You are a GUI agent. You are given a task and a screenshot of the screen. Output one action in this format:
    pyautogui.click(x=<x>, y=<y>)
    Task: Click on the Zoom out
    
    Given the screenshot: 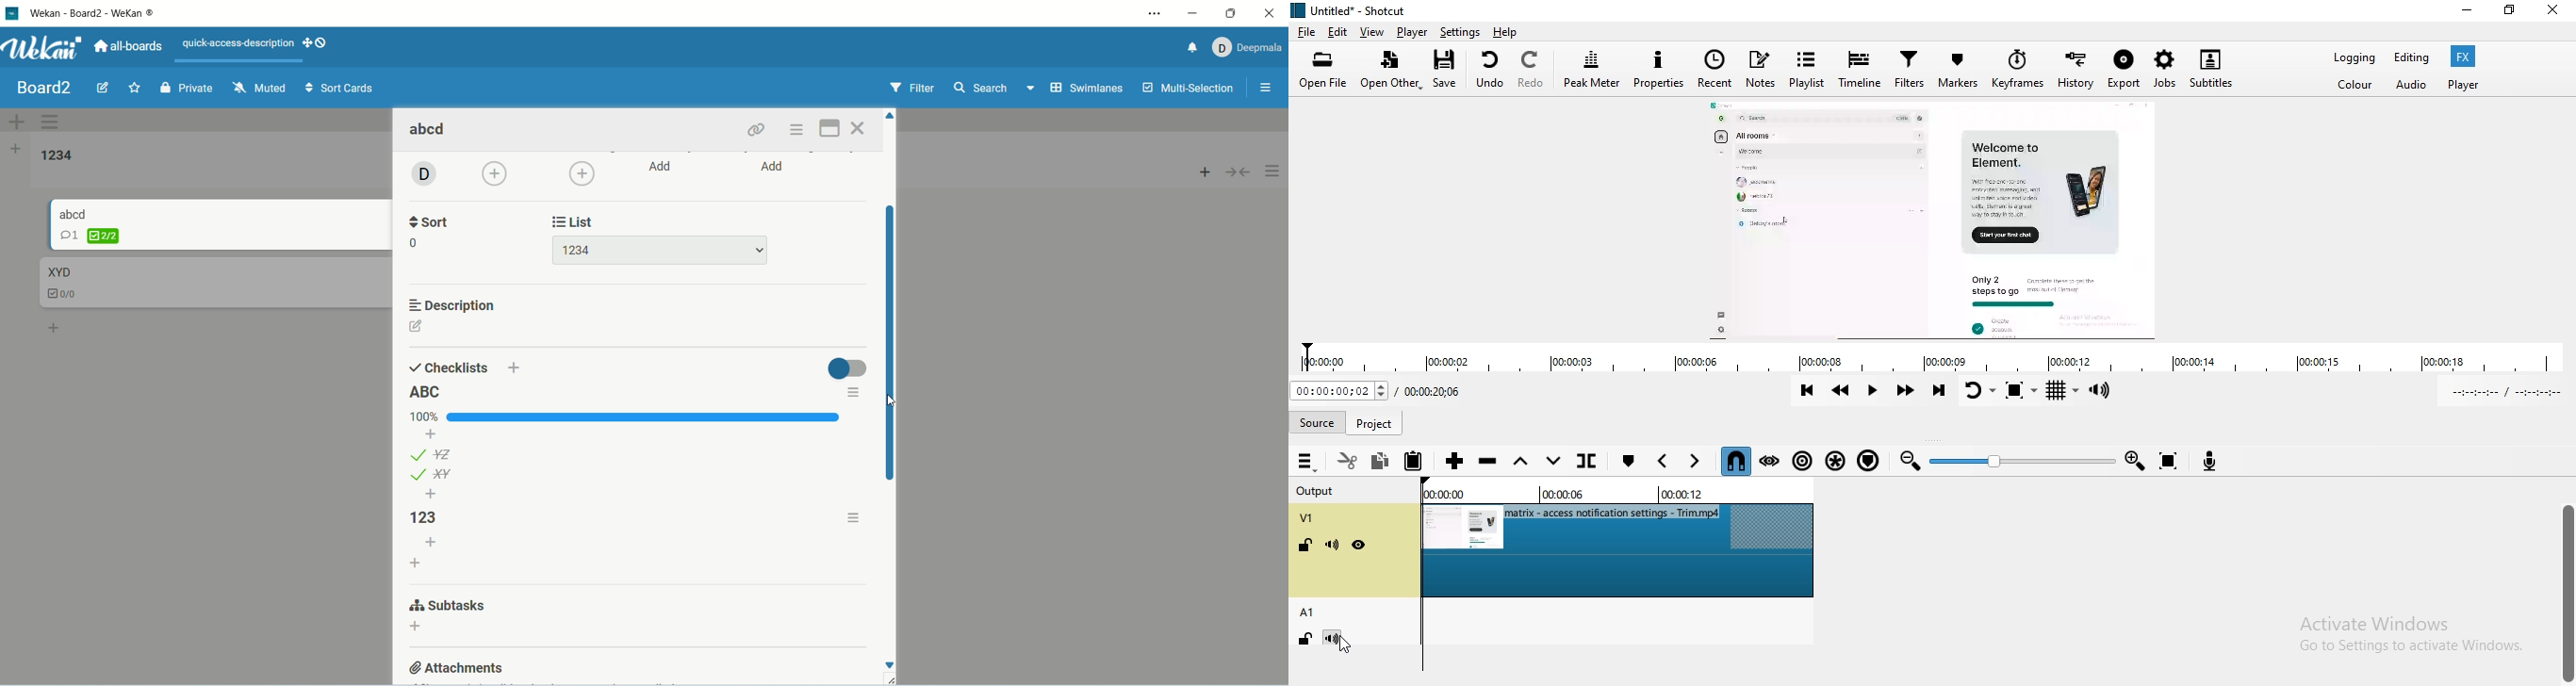 What is the action you would take?
    pyautogui.click(x=1908, y=460)
    